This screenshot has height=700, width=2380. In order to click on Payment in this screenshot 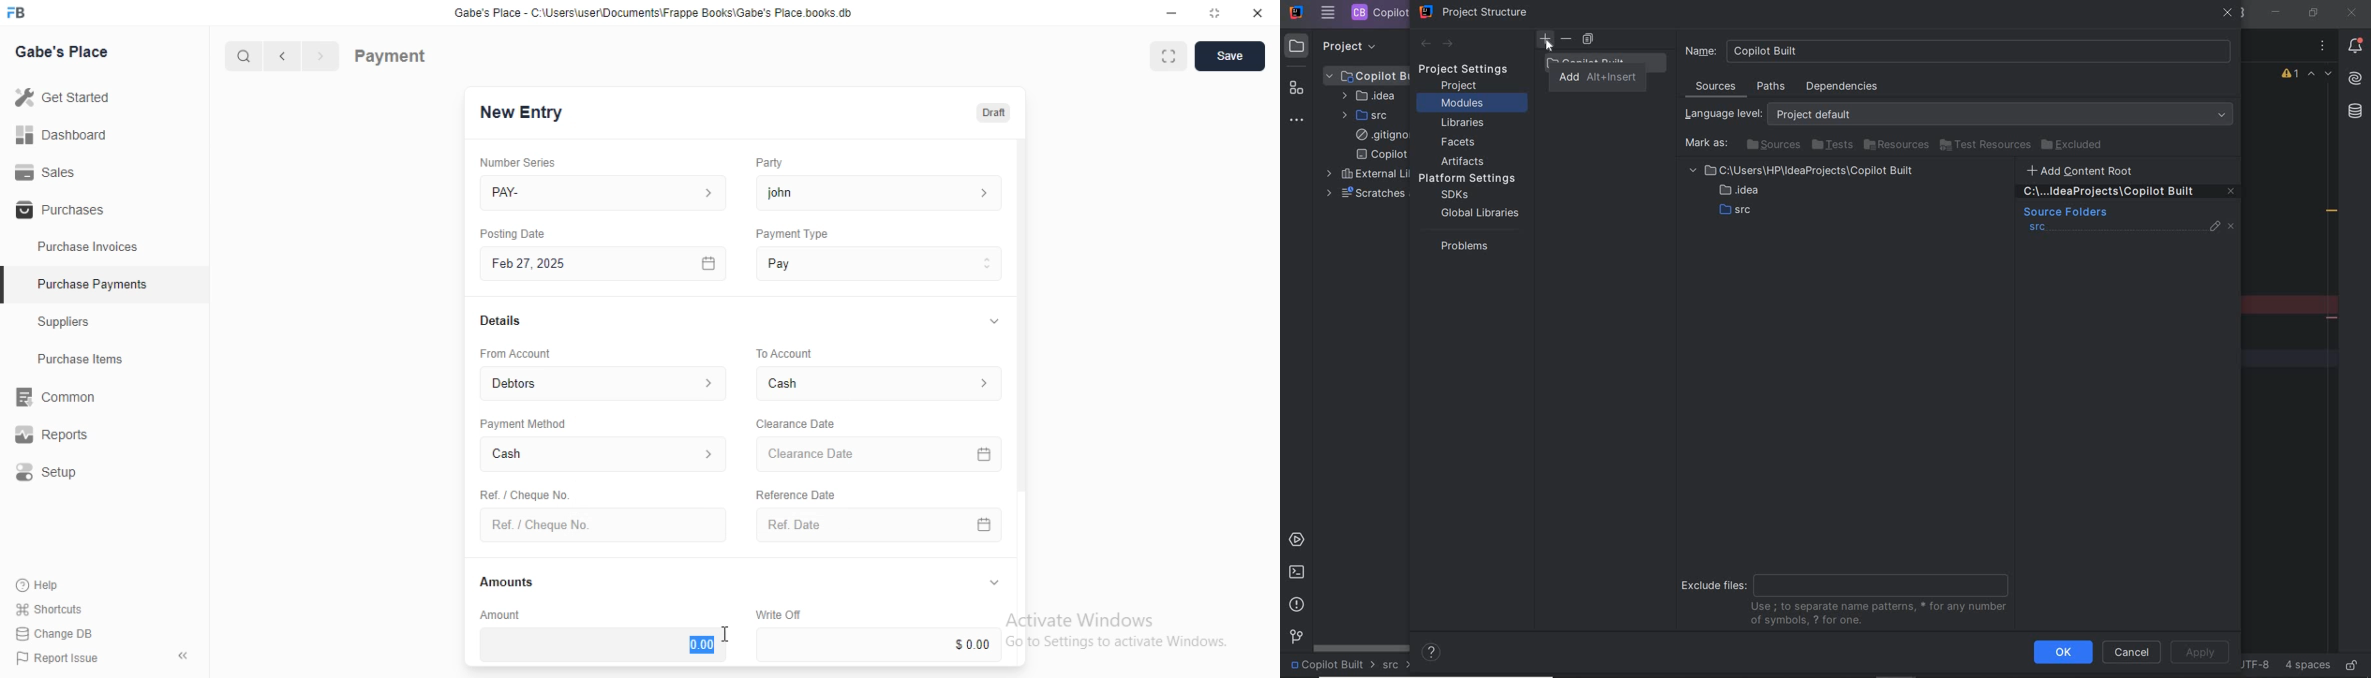, I will do `click(391, 55)`.